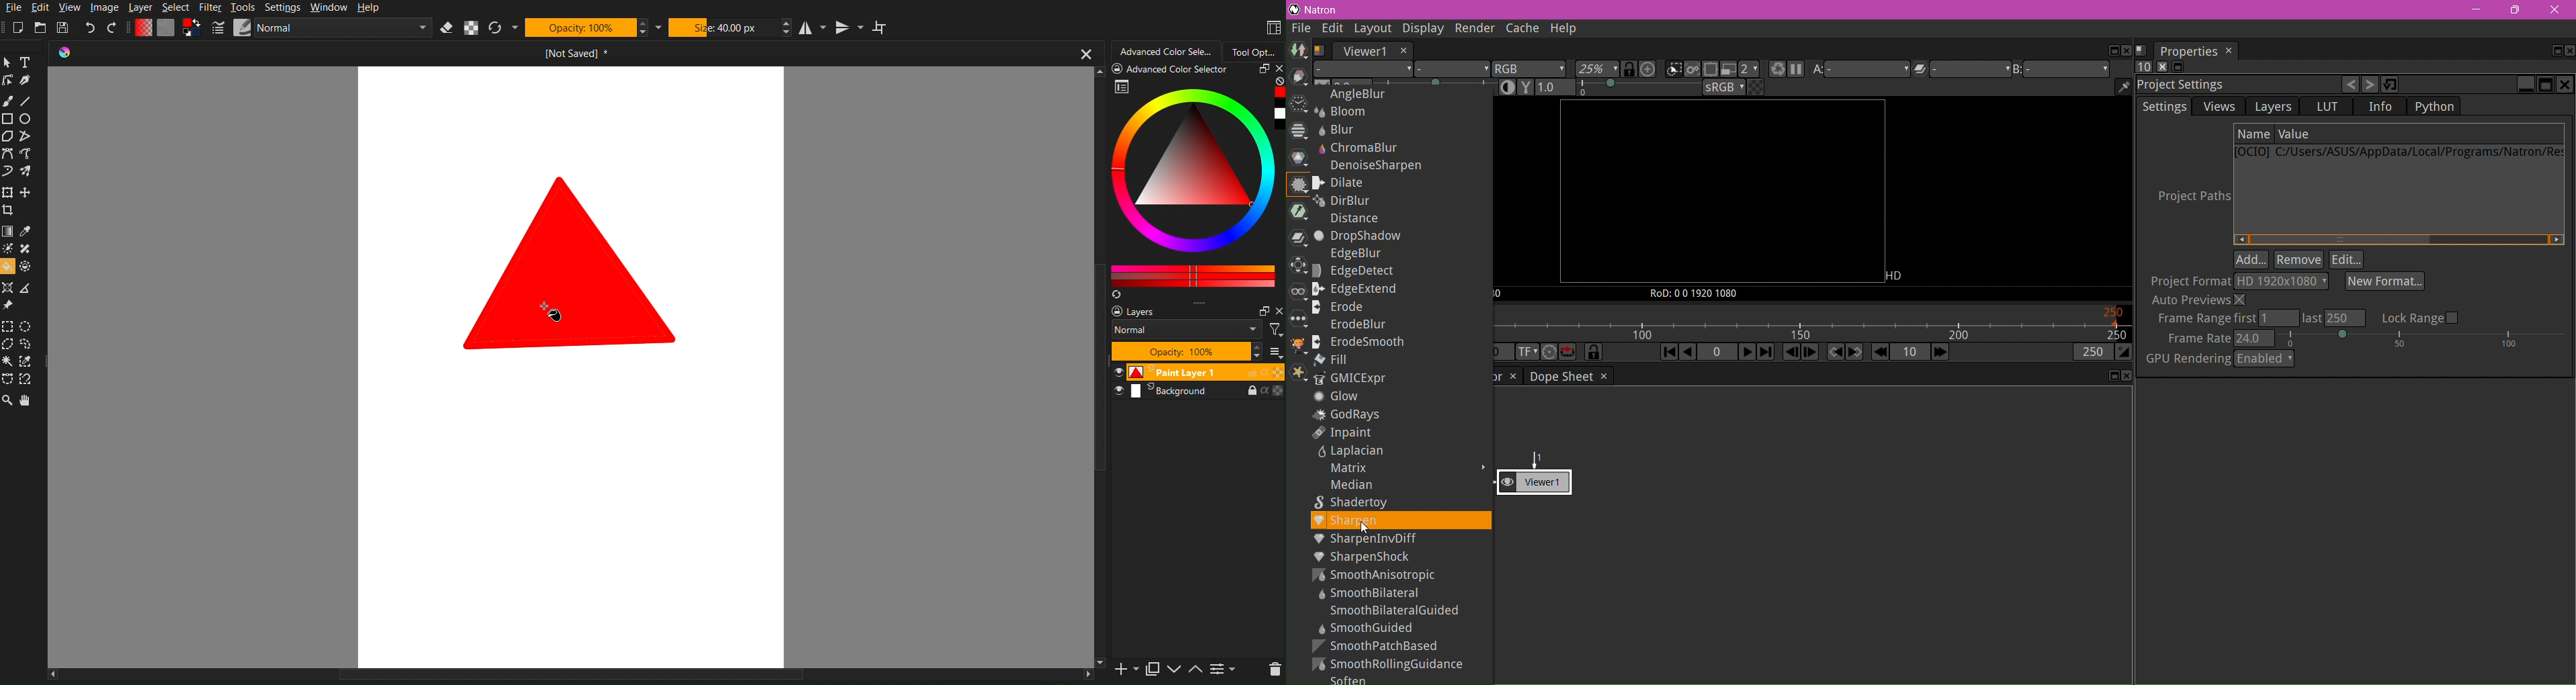 The height and width of the screenshot is (700, 2576). I want to click on mouse pointer, so click(547, 306).